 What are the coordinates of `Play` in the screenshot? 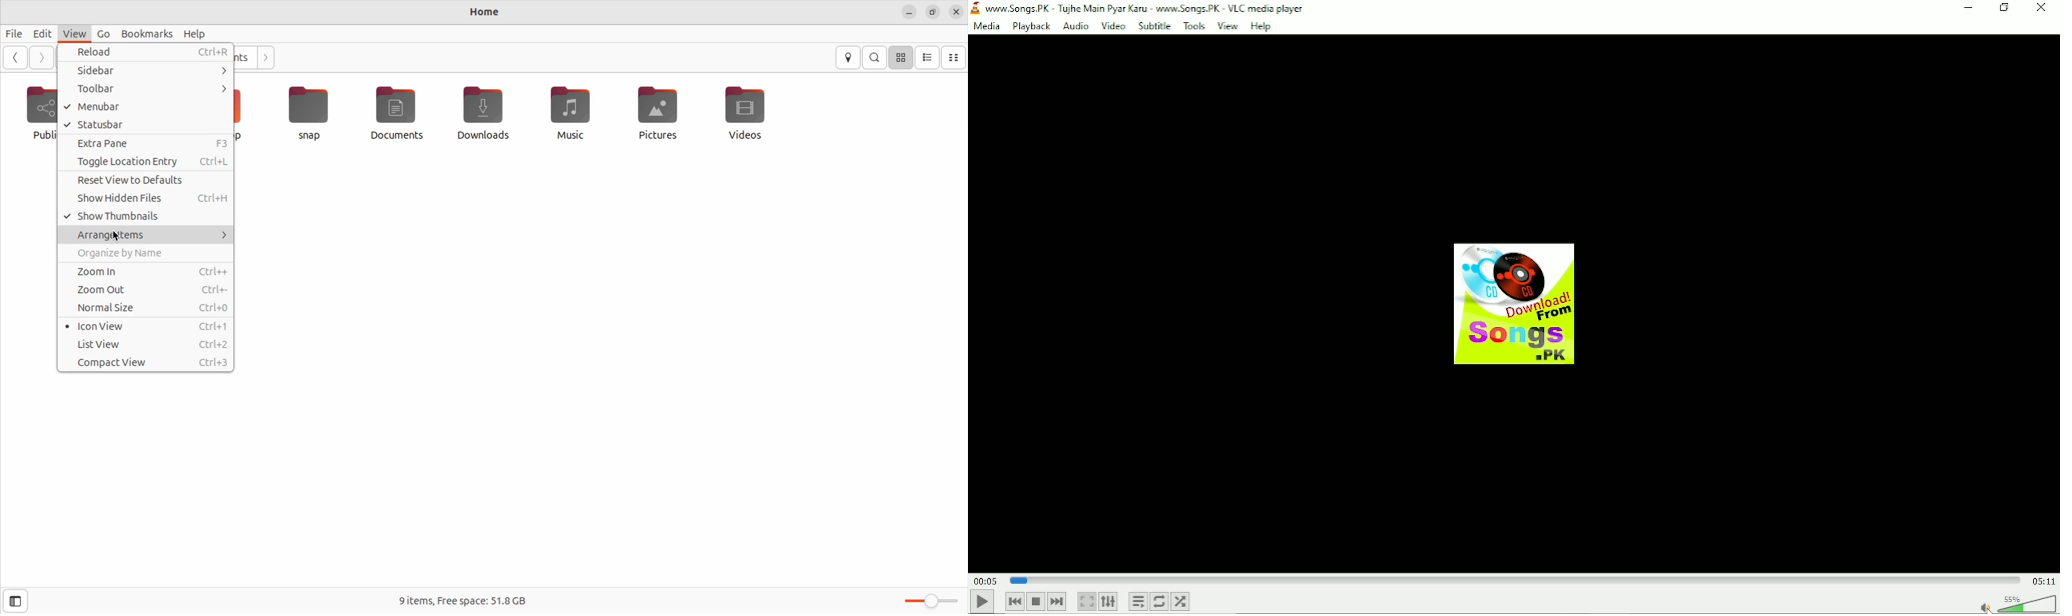 It's located at (985, 602).